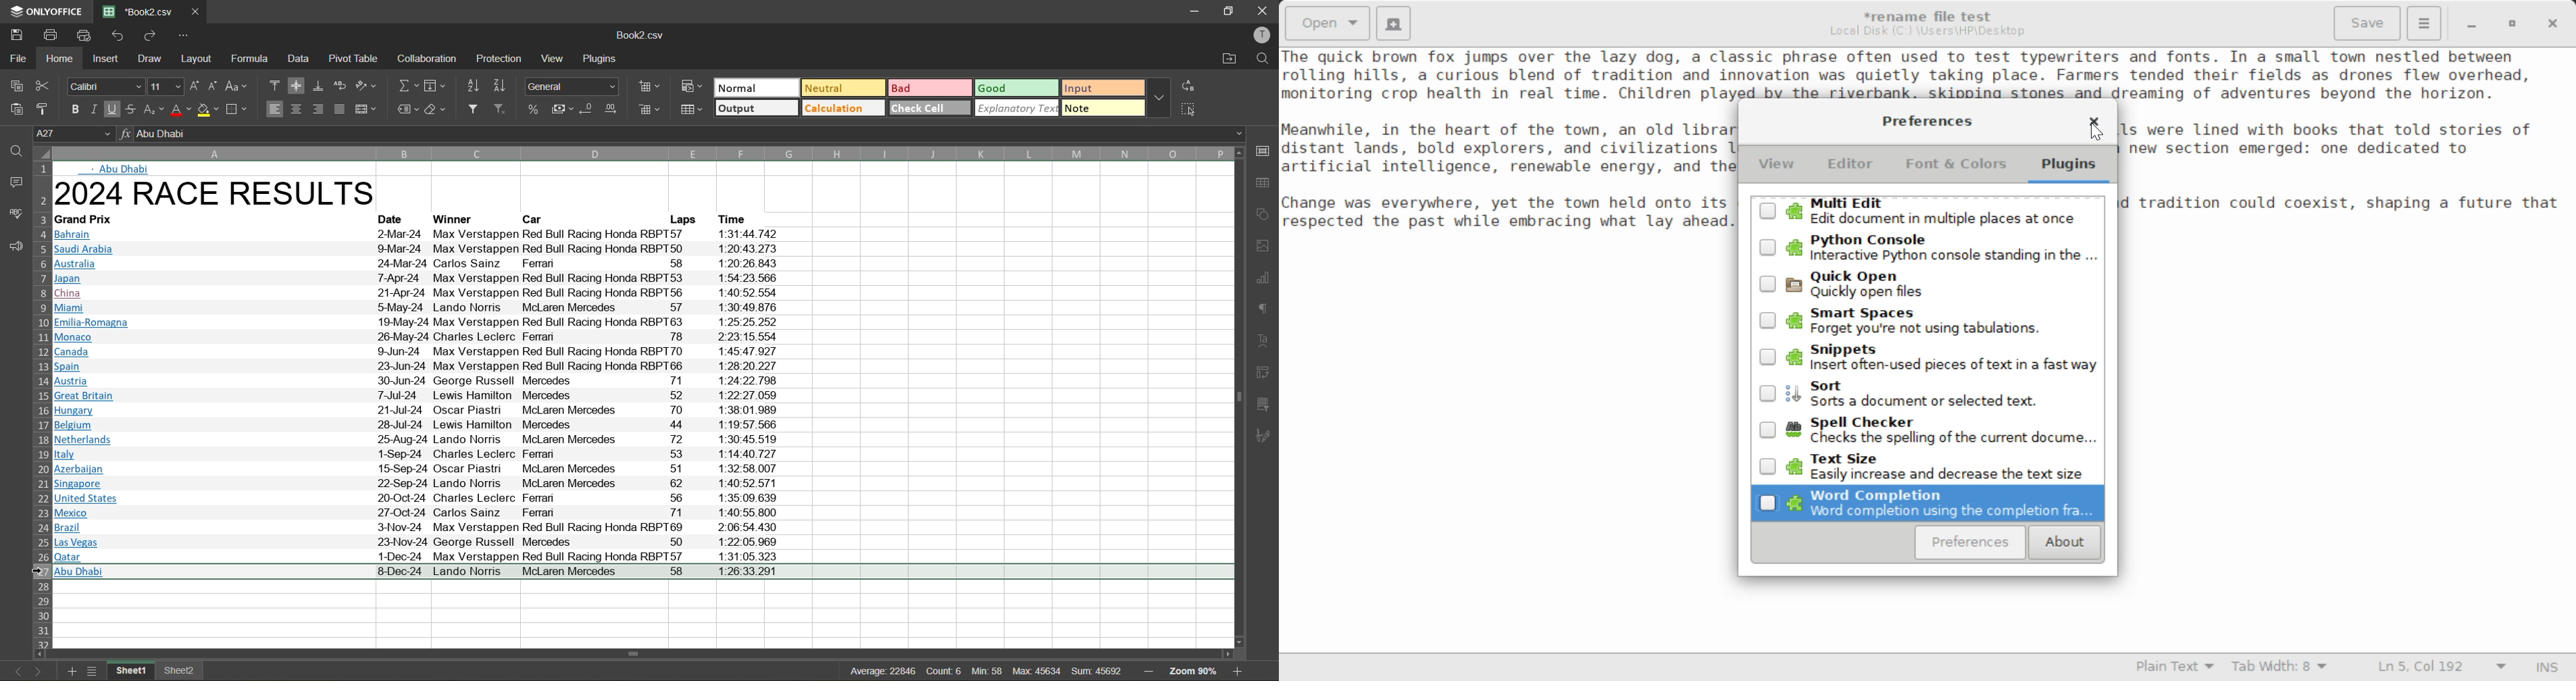 The image size is (2576, 700). Describe the element at coordinates (200, 59) in the screenshot. I see `layout` at that location.